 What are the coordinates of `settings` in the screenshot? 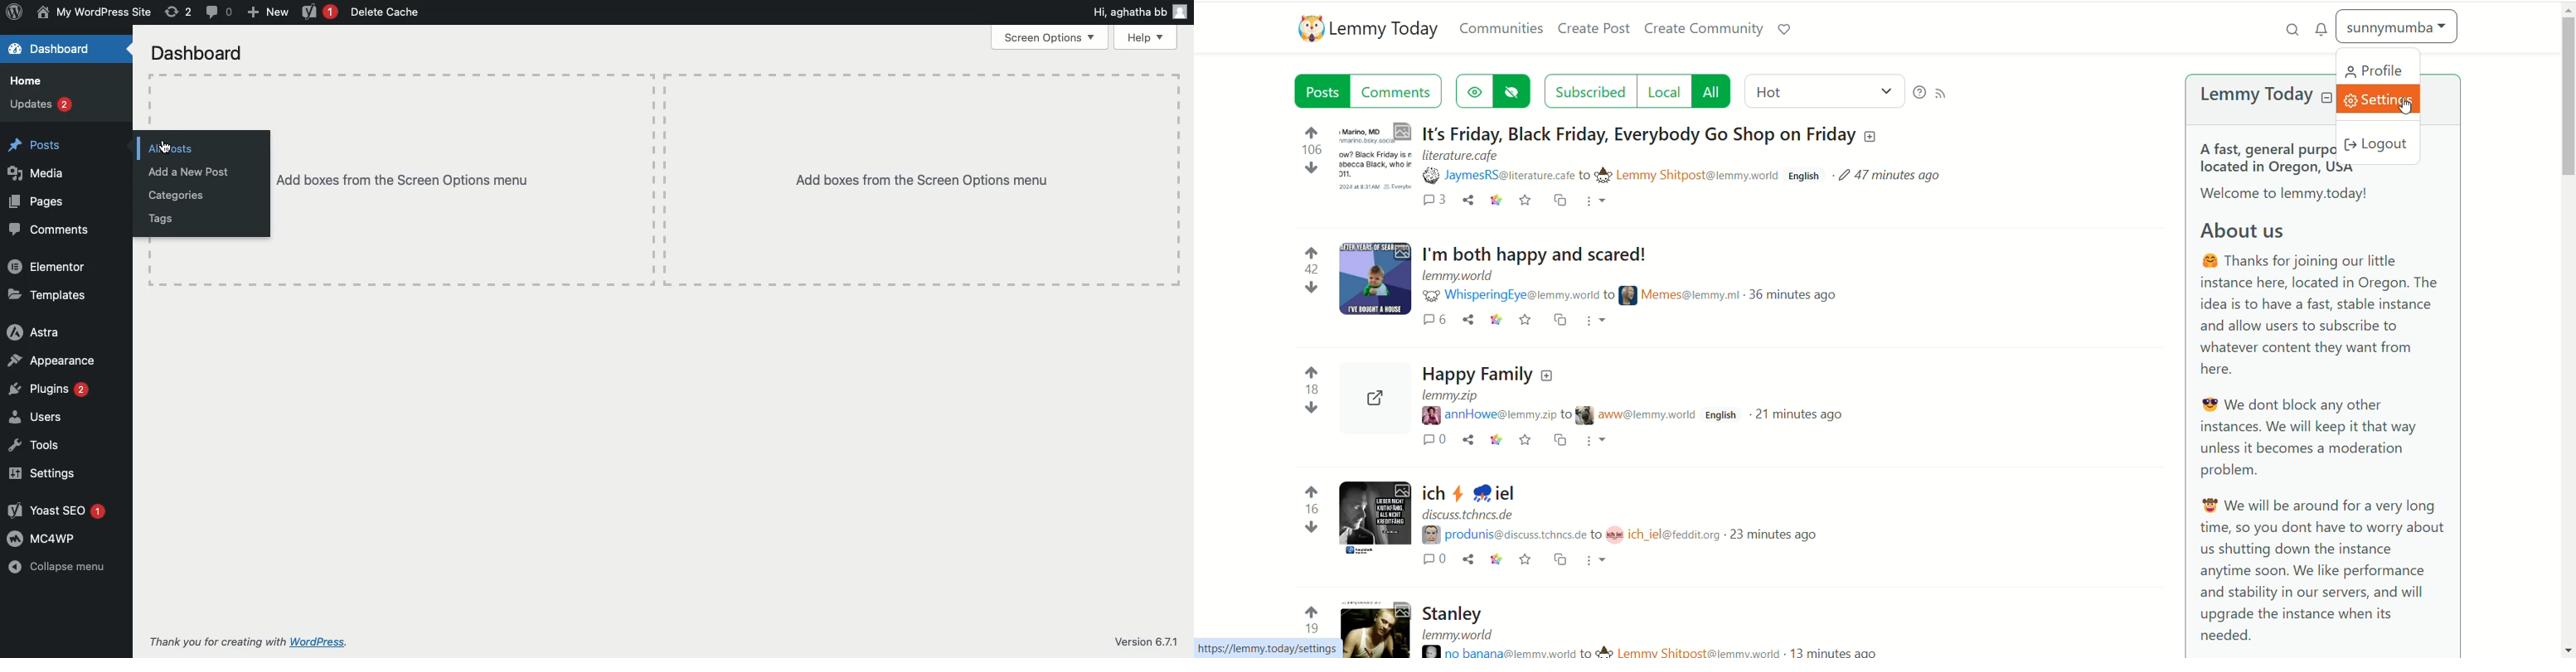 It's located at (2384, 98).